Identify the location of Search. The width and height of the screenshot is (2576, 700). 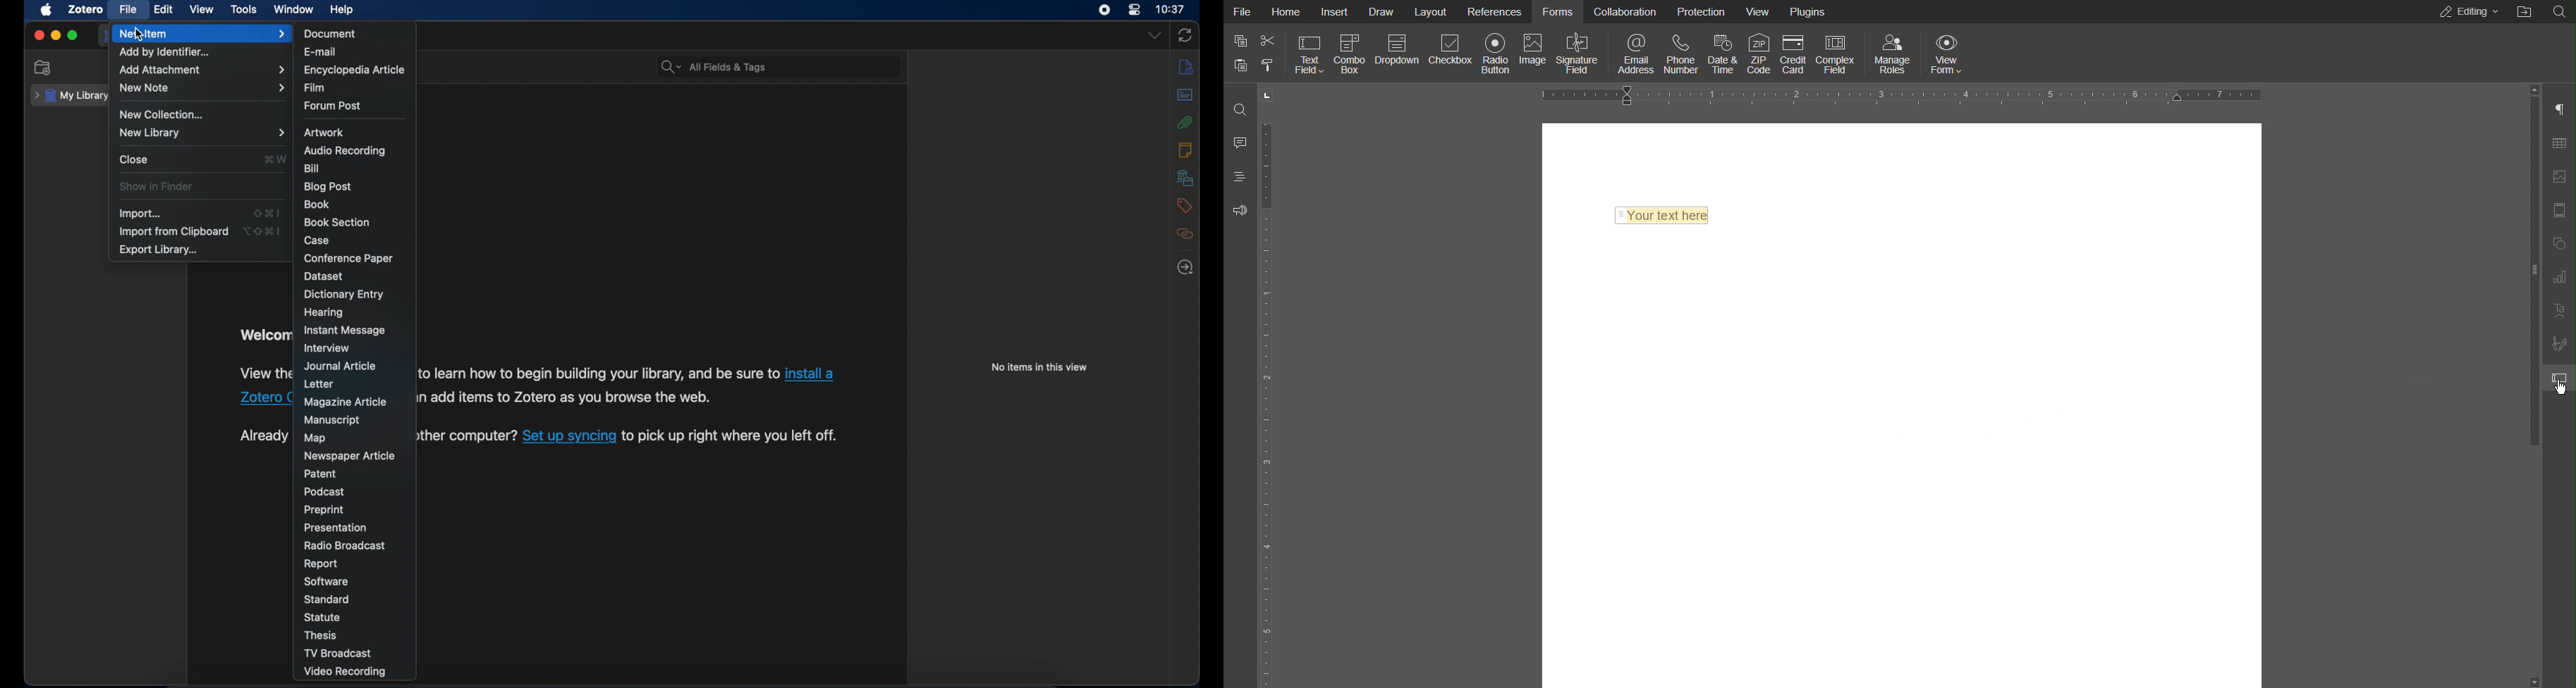
(1240, 109).